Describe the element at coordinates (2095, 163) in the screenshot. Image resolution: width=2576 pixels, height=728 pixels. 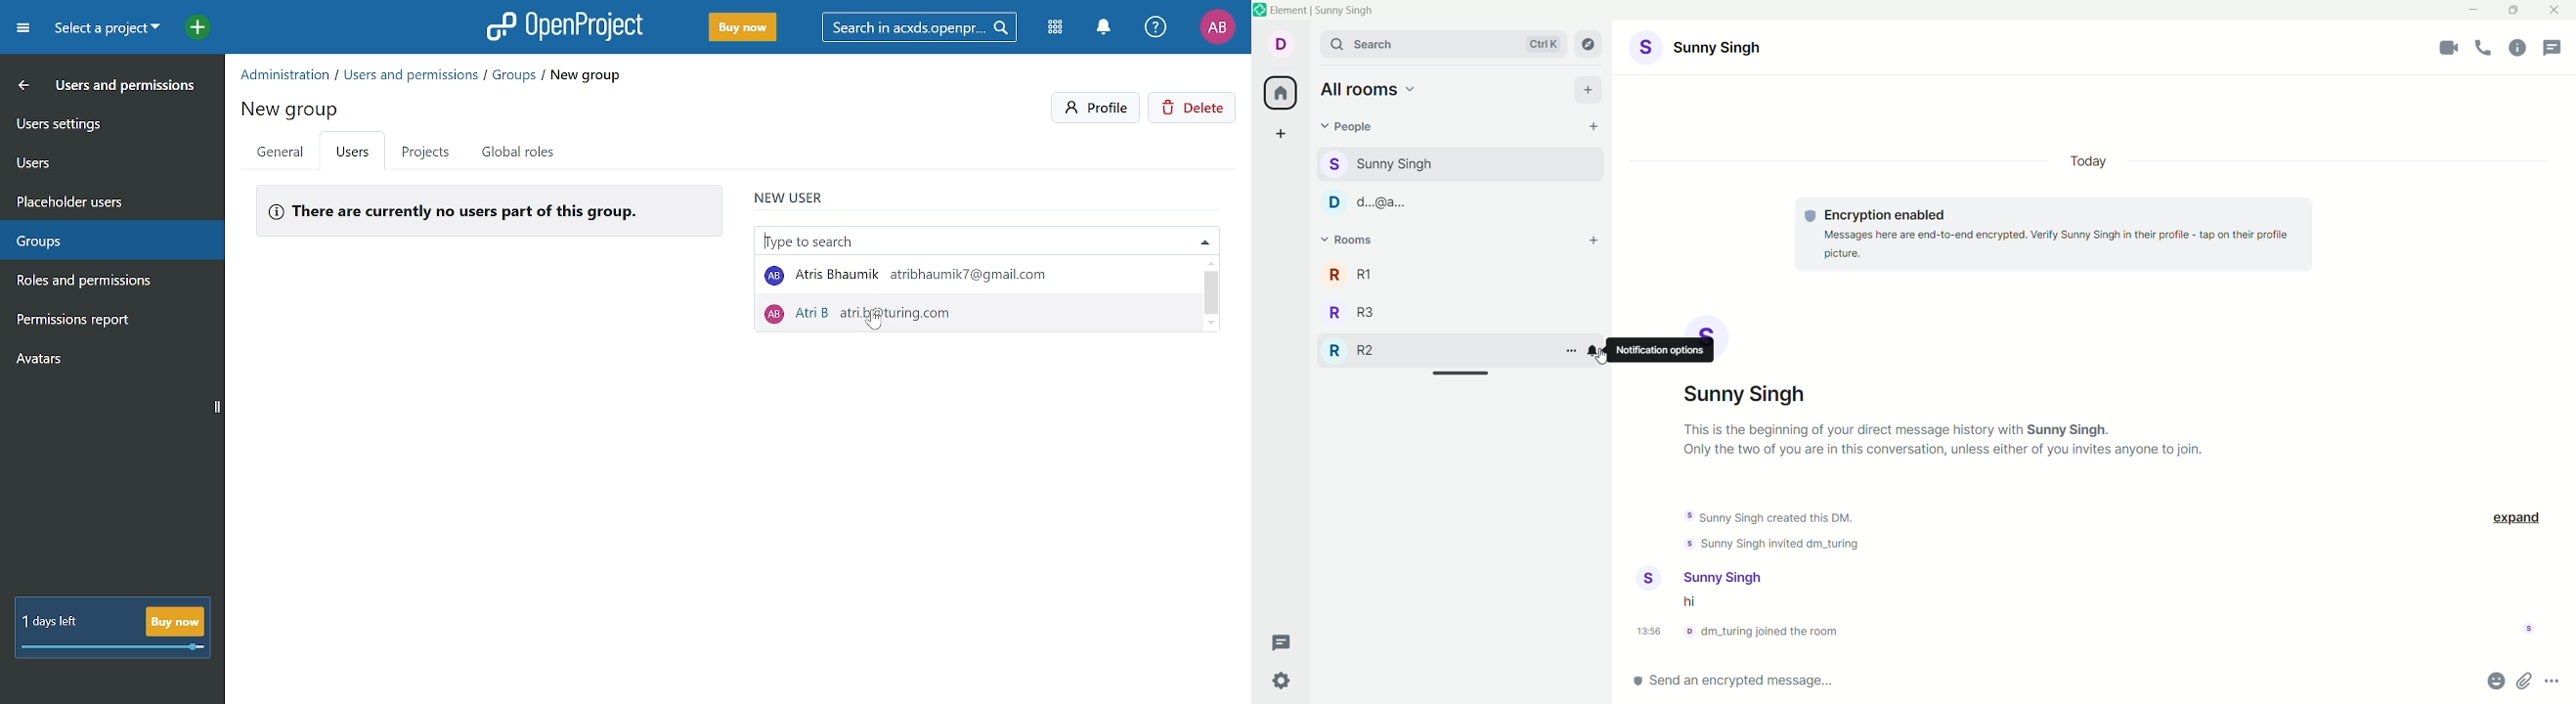
I see `today` at that location.